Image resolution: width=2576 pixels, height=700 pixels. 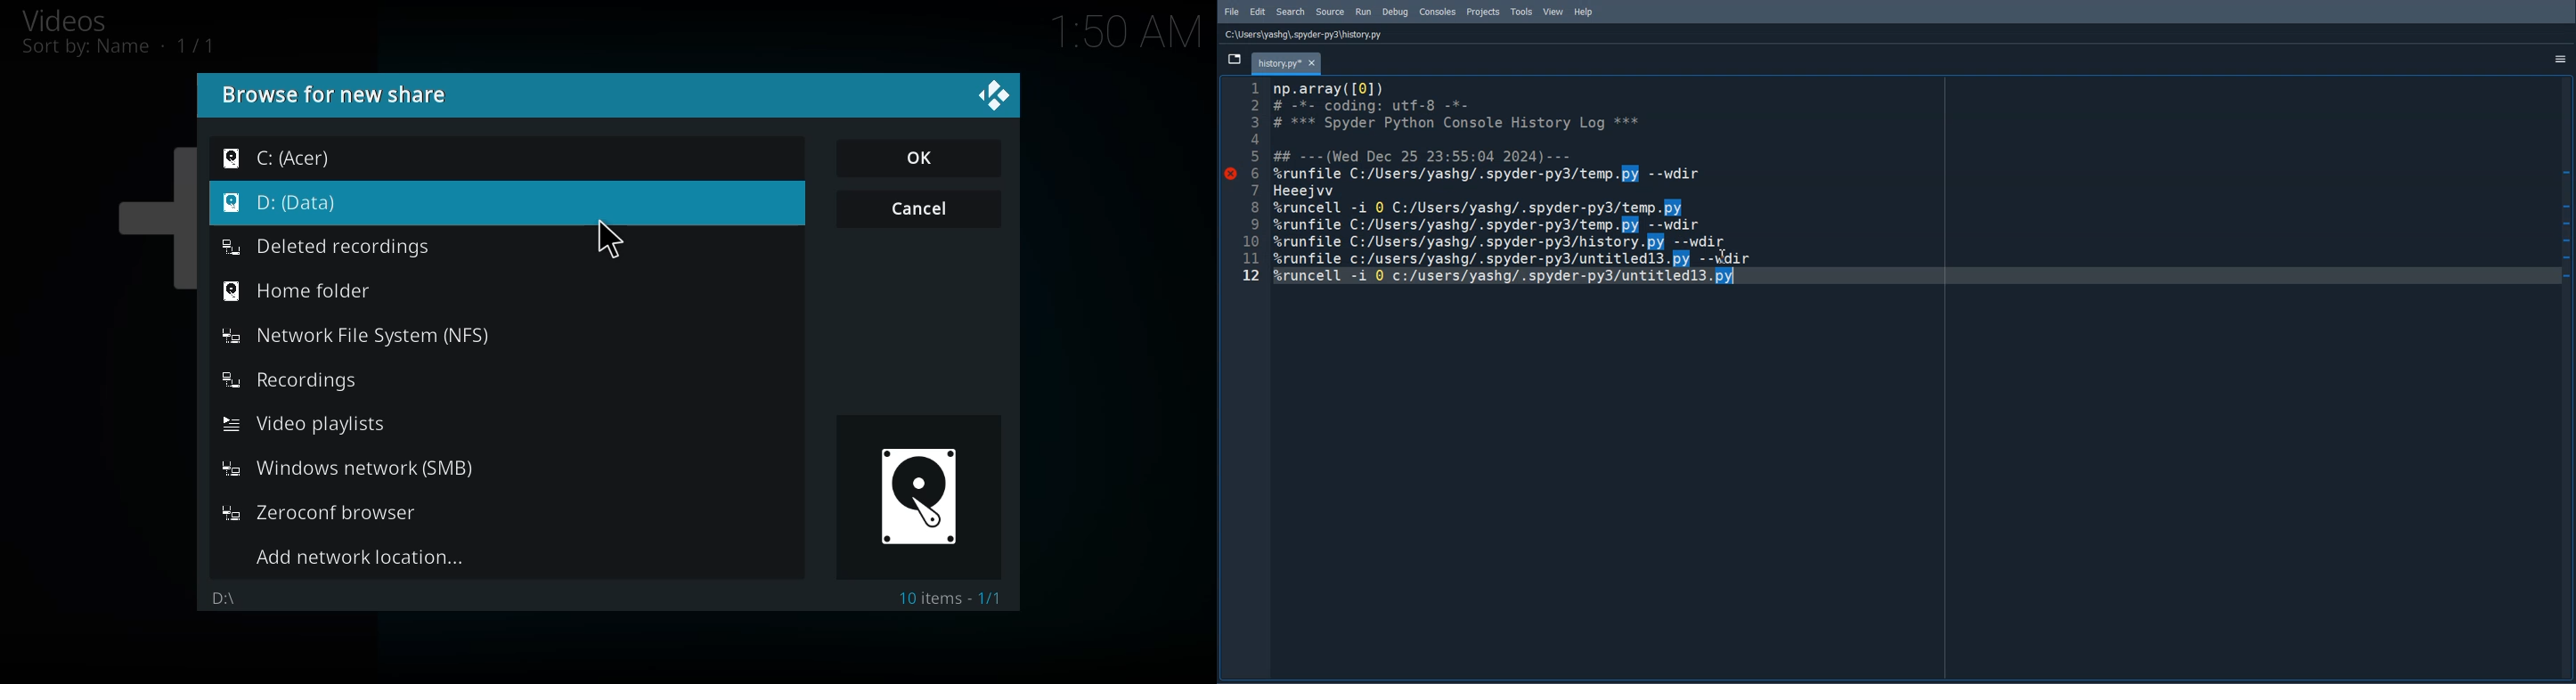 I want to click on video playlists, so click(x=307, y=422).